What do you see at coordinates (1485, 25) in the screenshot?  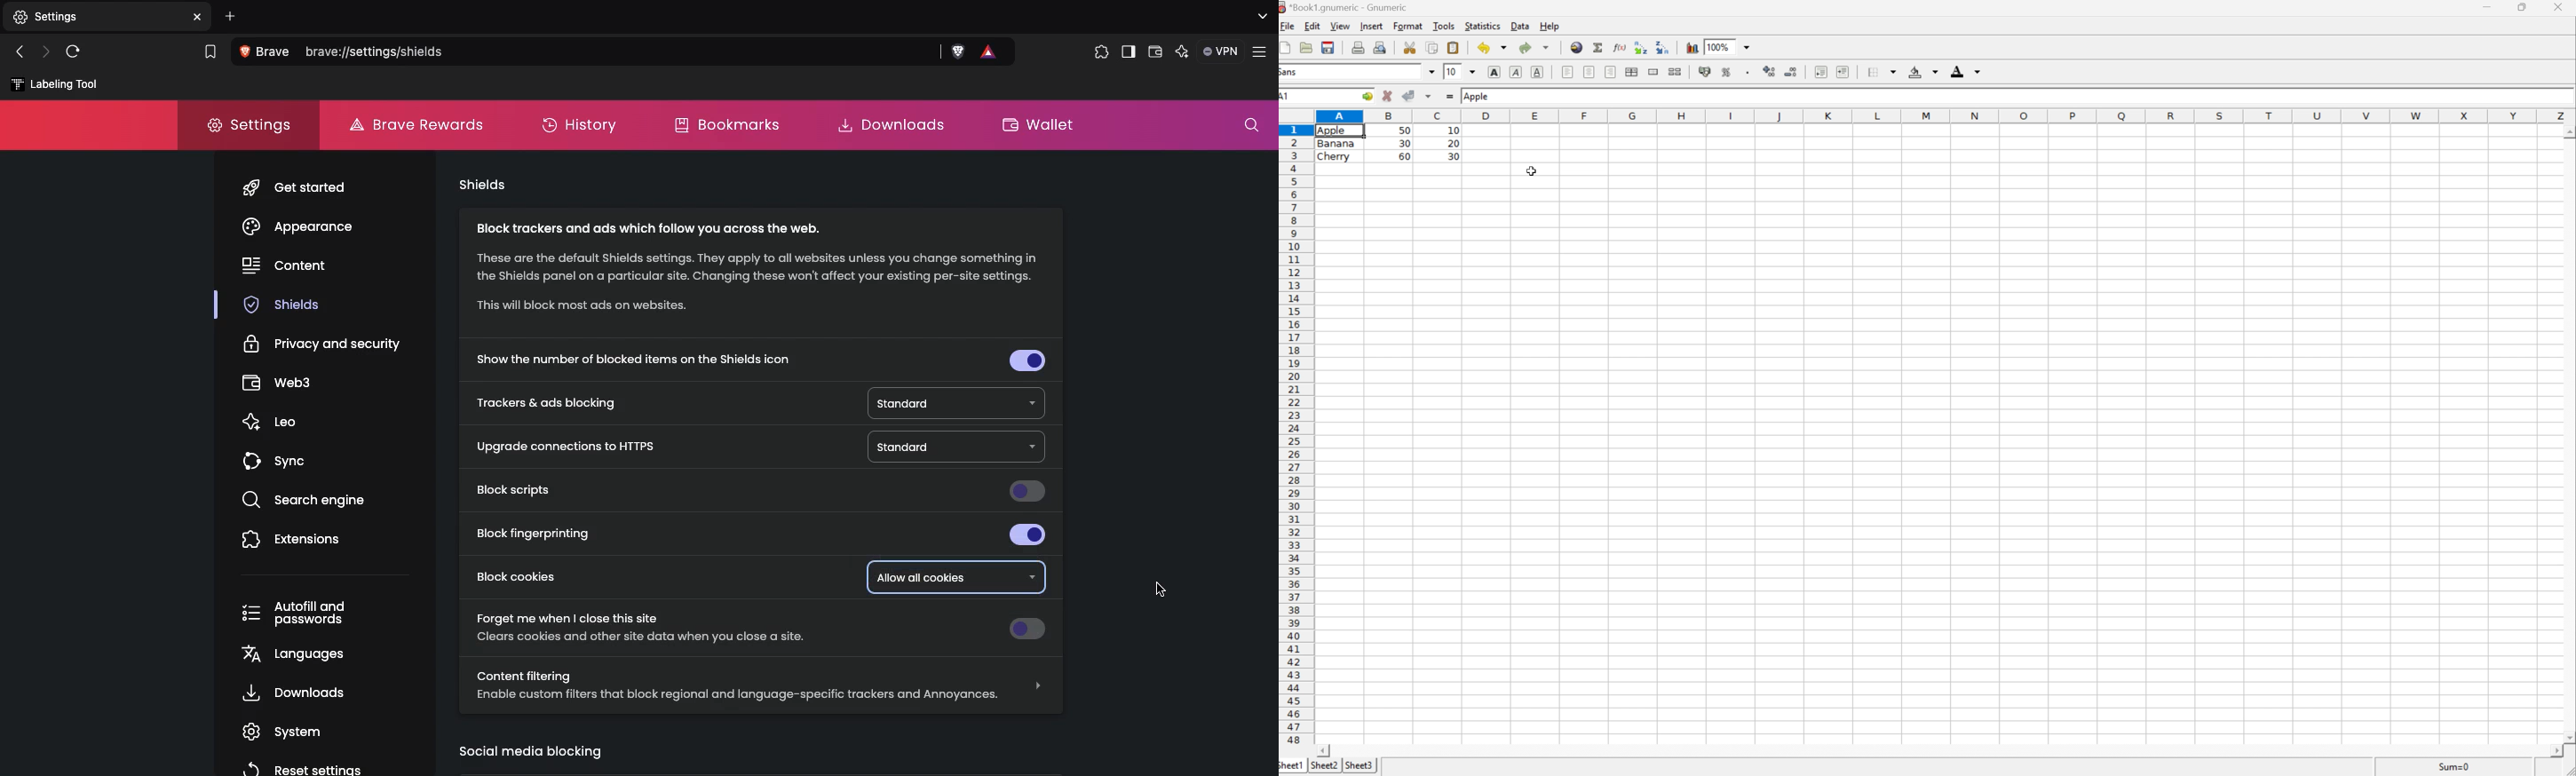 I see `statistics` at bounding box center [1485, 25].